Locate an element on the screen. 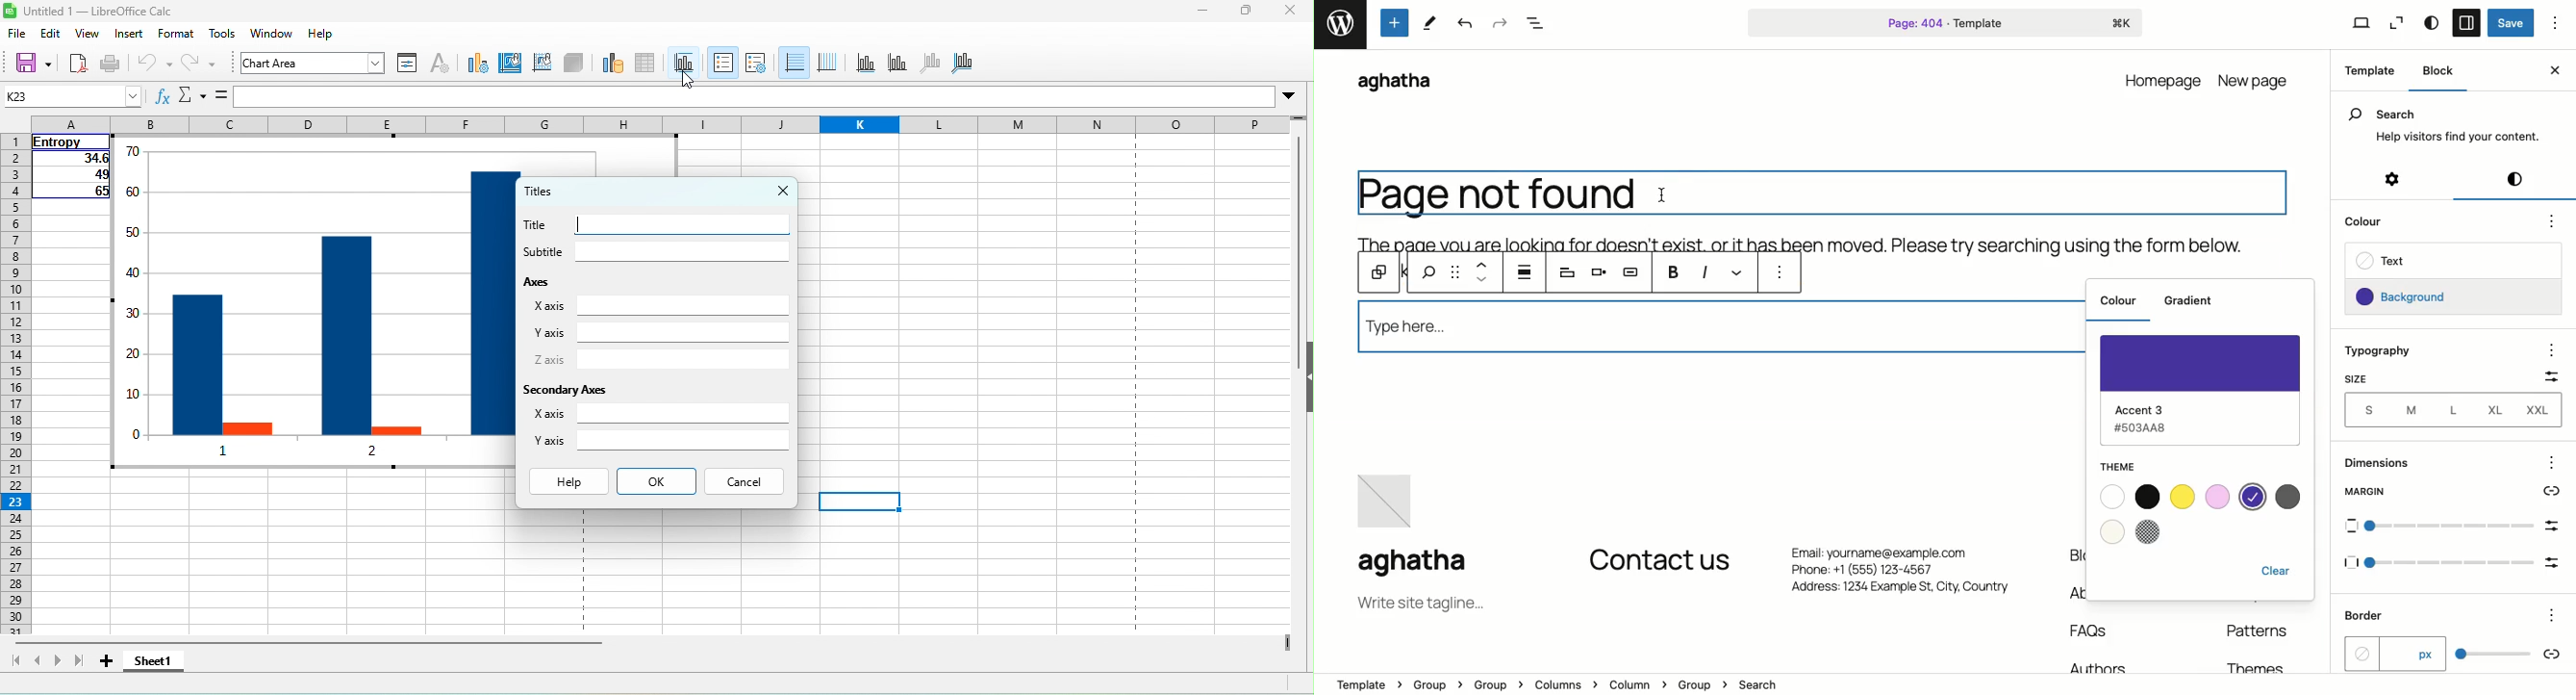 Image resolution: width=2576 pixels, height=700 pixels. More is located at coordinates (1784, 274).